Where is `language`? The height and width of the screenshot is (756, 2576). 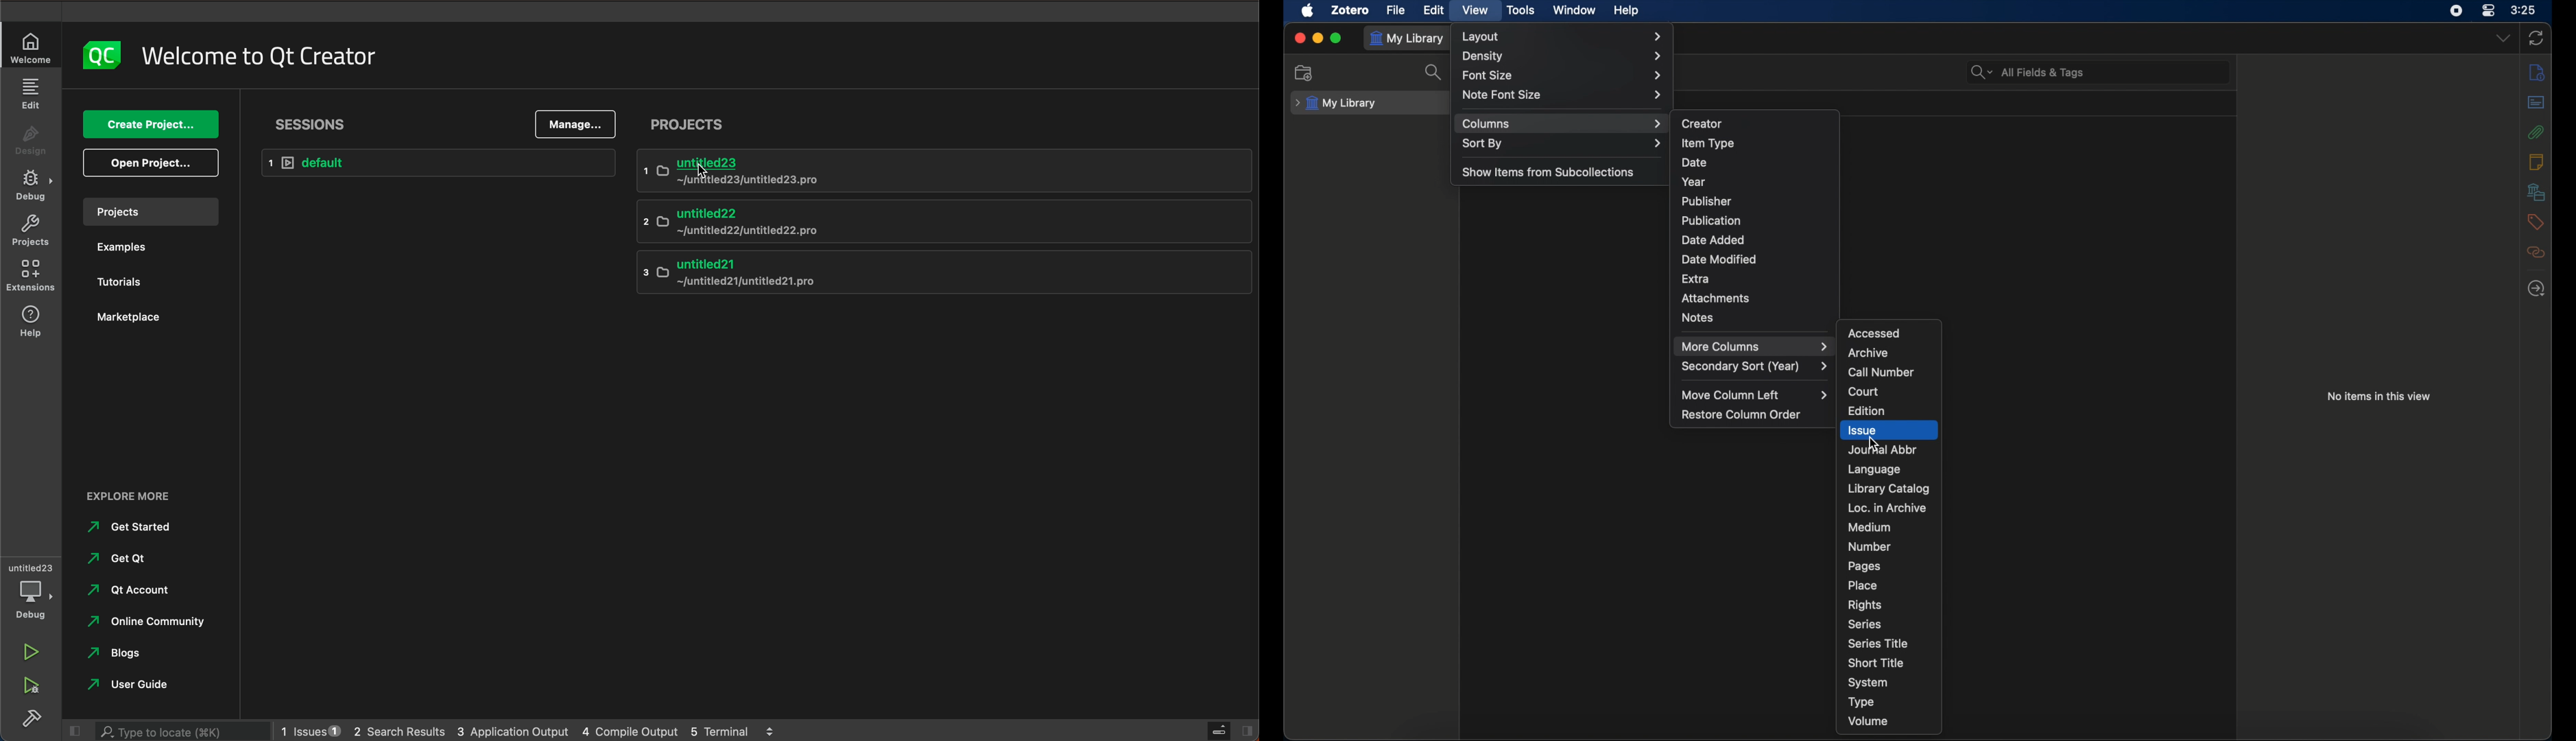 language is located at coordinates (1875, 469).